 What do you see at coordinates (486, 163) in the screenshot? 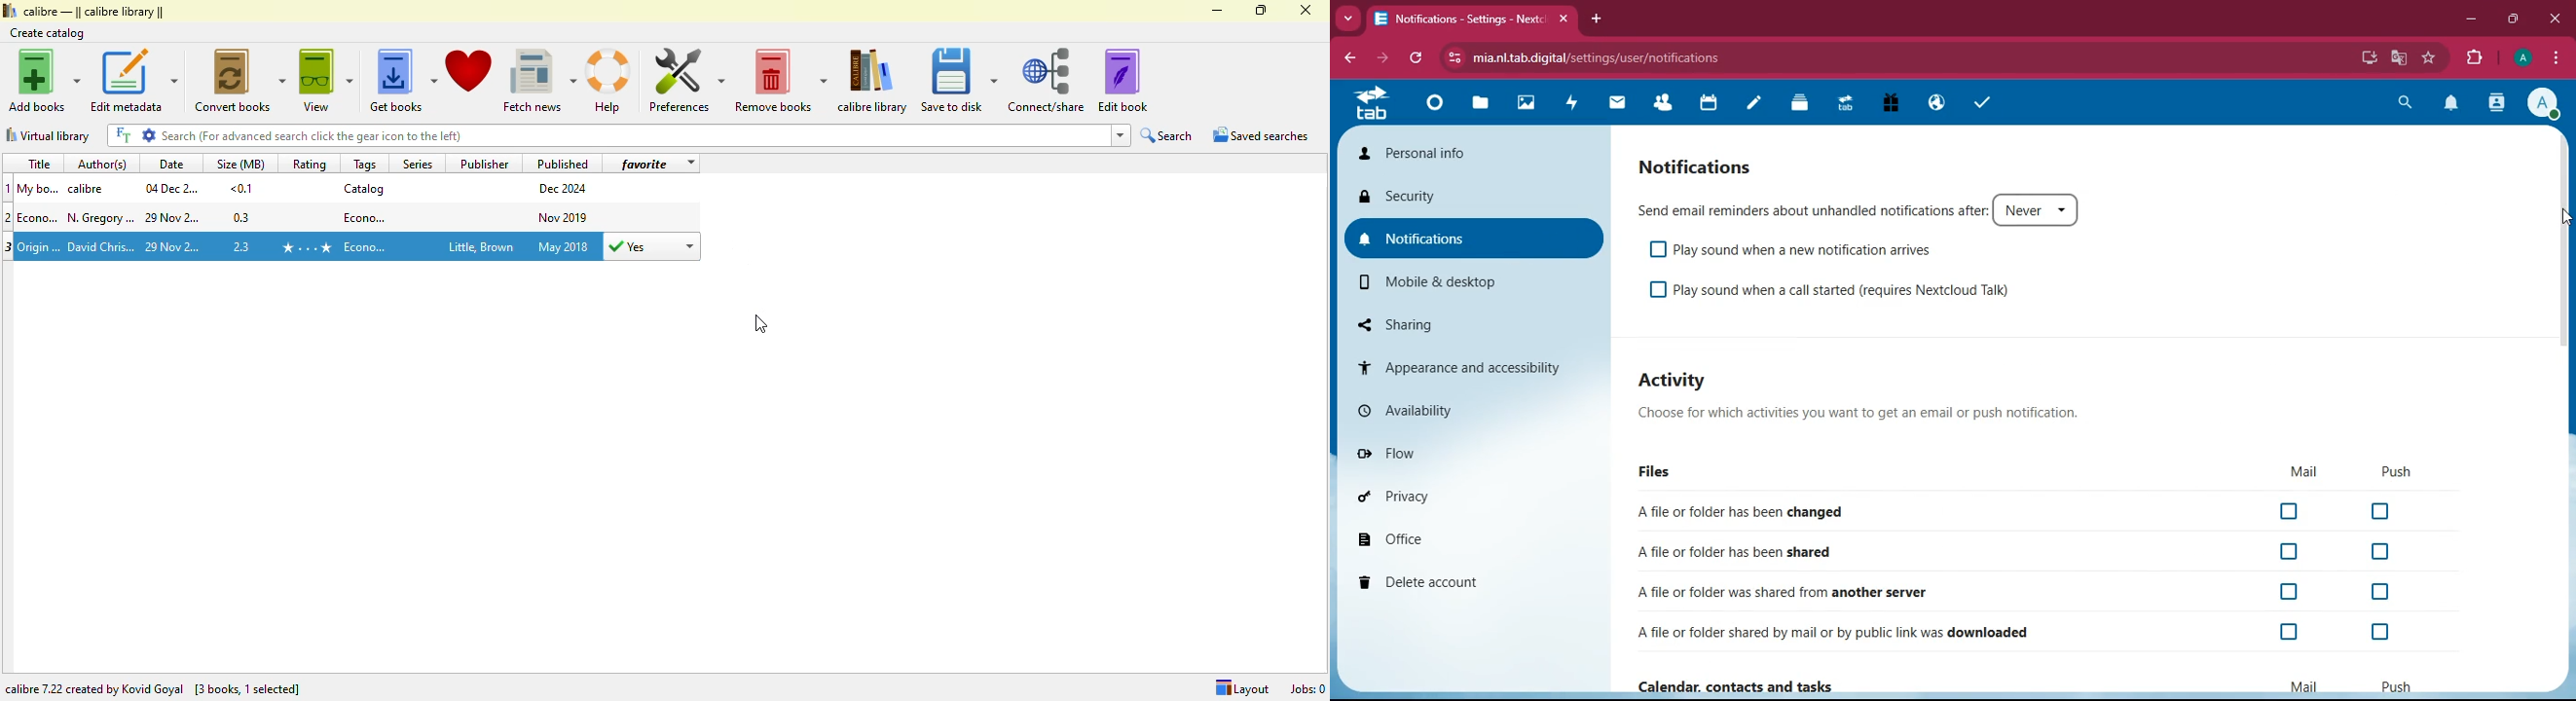
I see `publisher` at bounding box center [486, 163].